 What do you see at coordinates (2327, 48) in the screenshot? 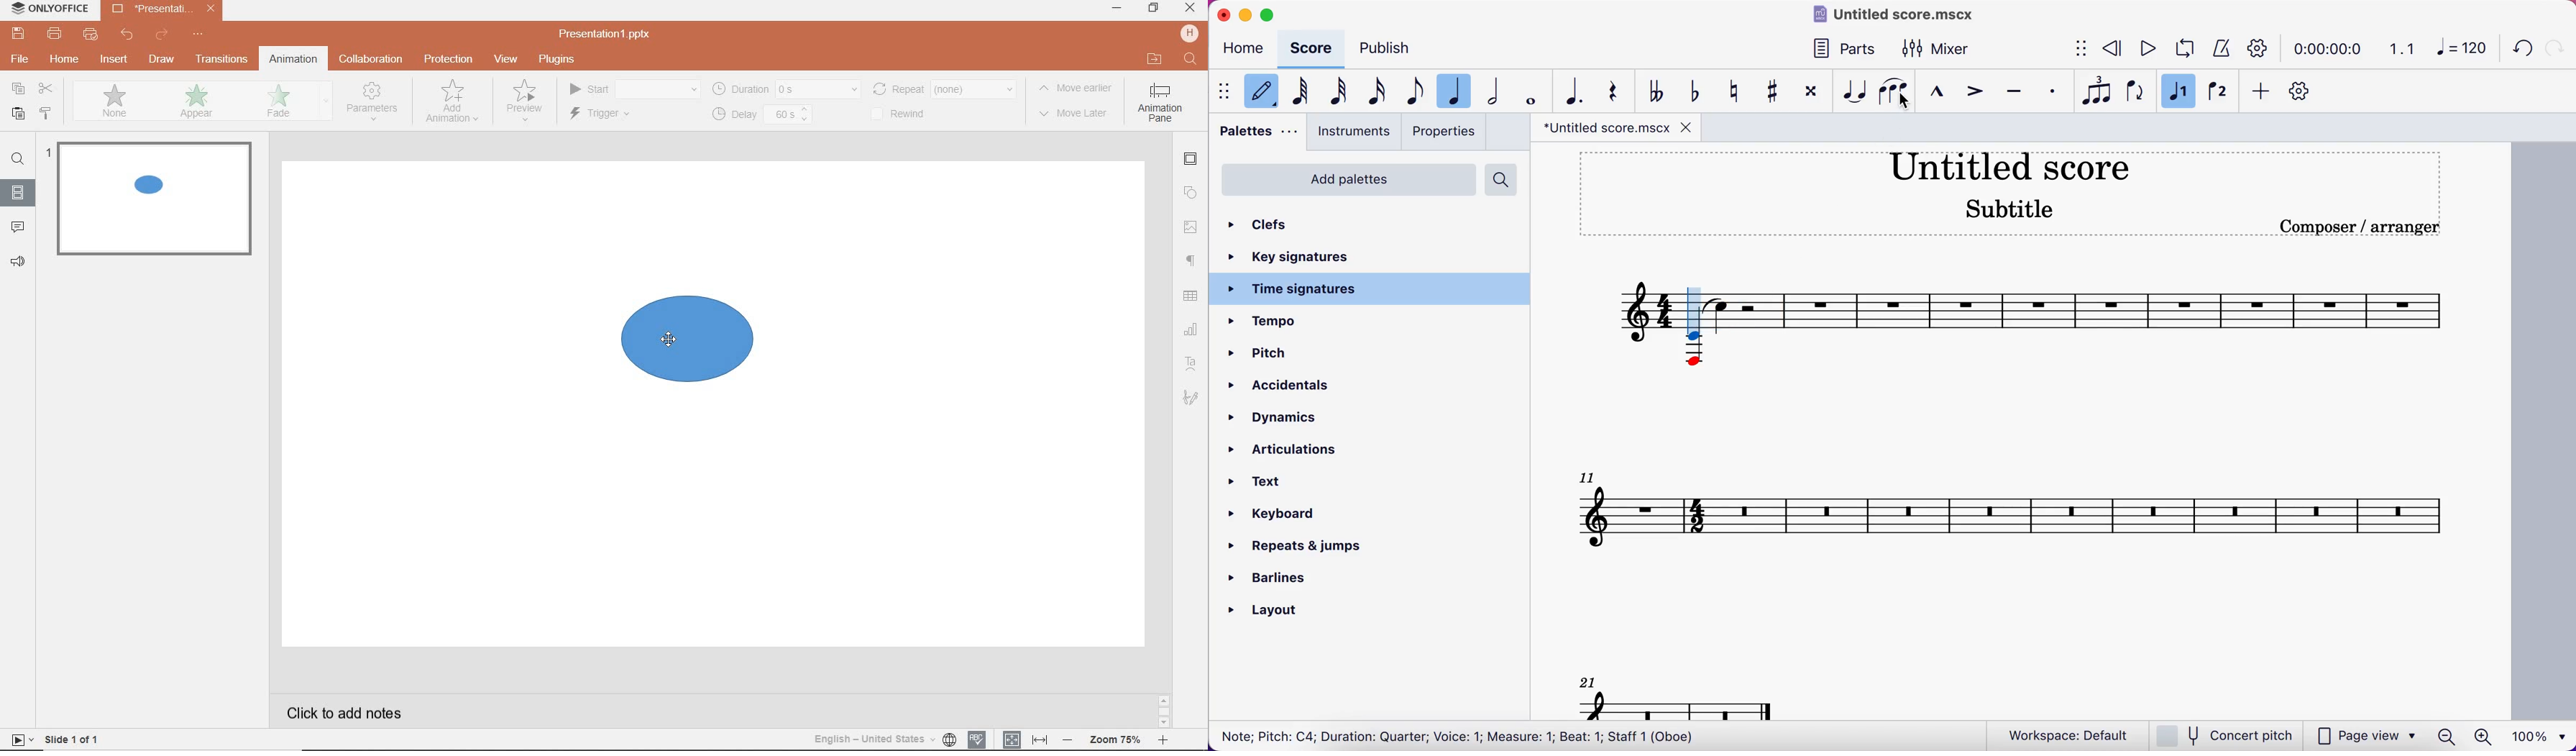
I see `0:00:00:0` at bounding box center [2327, 48].